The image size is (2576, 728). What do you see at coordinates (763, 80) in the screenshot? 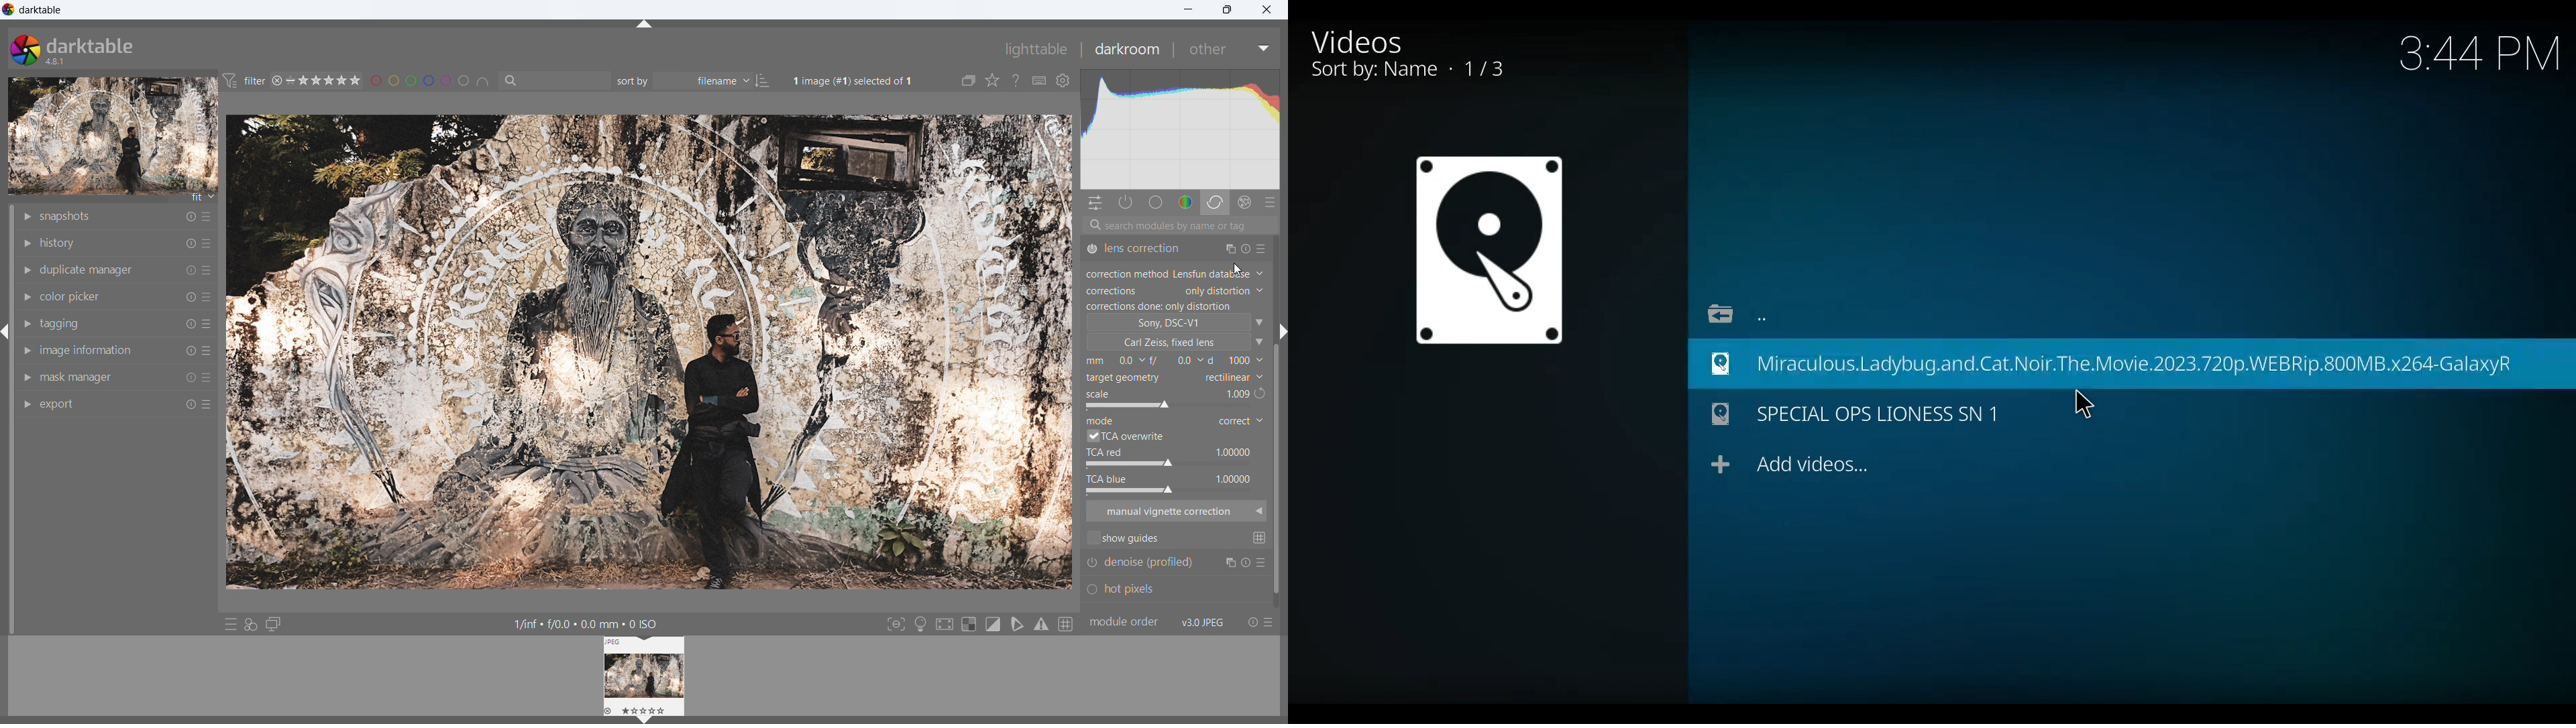
I see `ascending/descending` at bounding box center [763, 80].